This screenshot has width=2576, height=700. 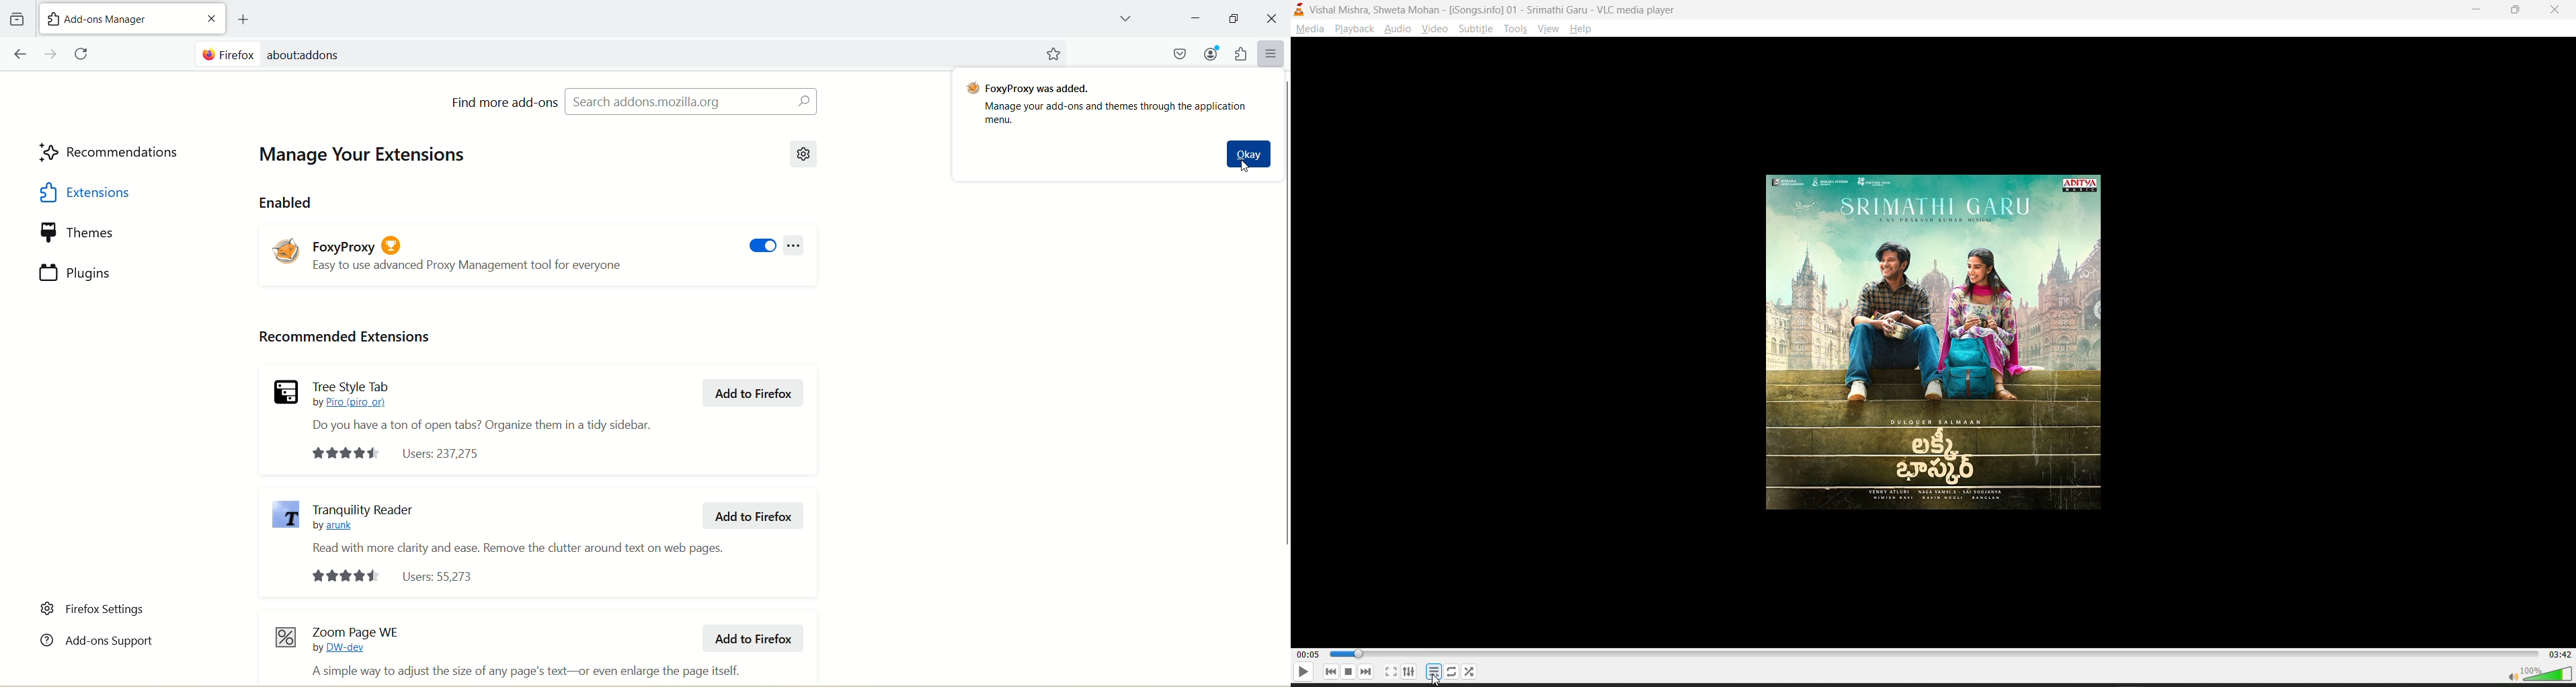 What do you see at coordinates (1106, 102) in the screenshot?
I see `FoxyProxy was Added Notice` at bounding box center [1106, 102].